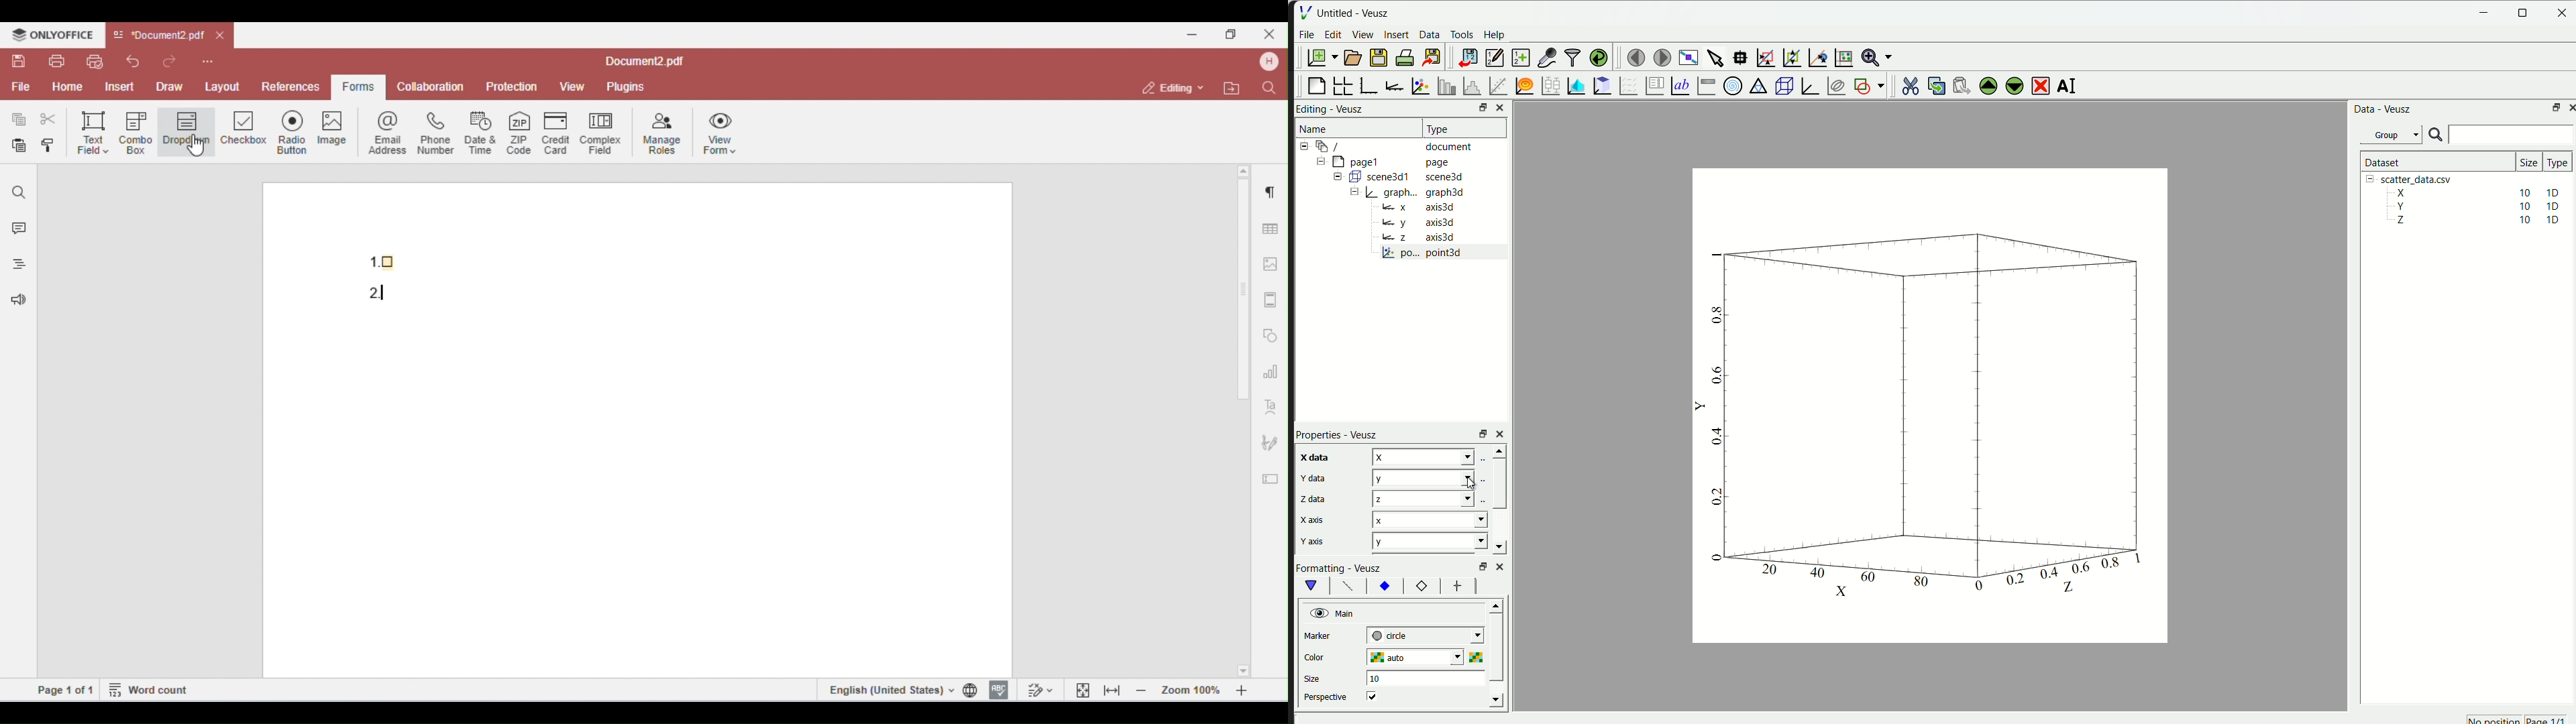 This screenshot has width=2576, height=728. Describe the element at coordinates (1315, 127) in the screenshot. I see `Name` at that location.